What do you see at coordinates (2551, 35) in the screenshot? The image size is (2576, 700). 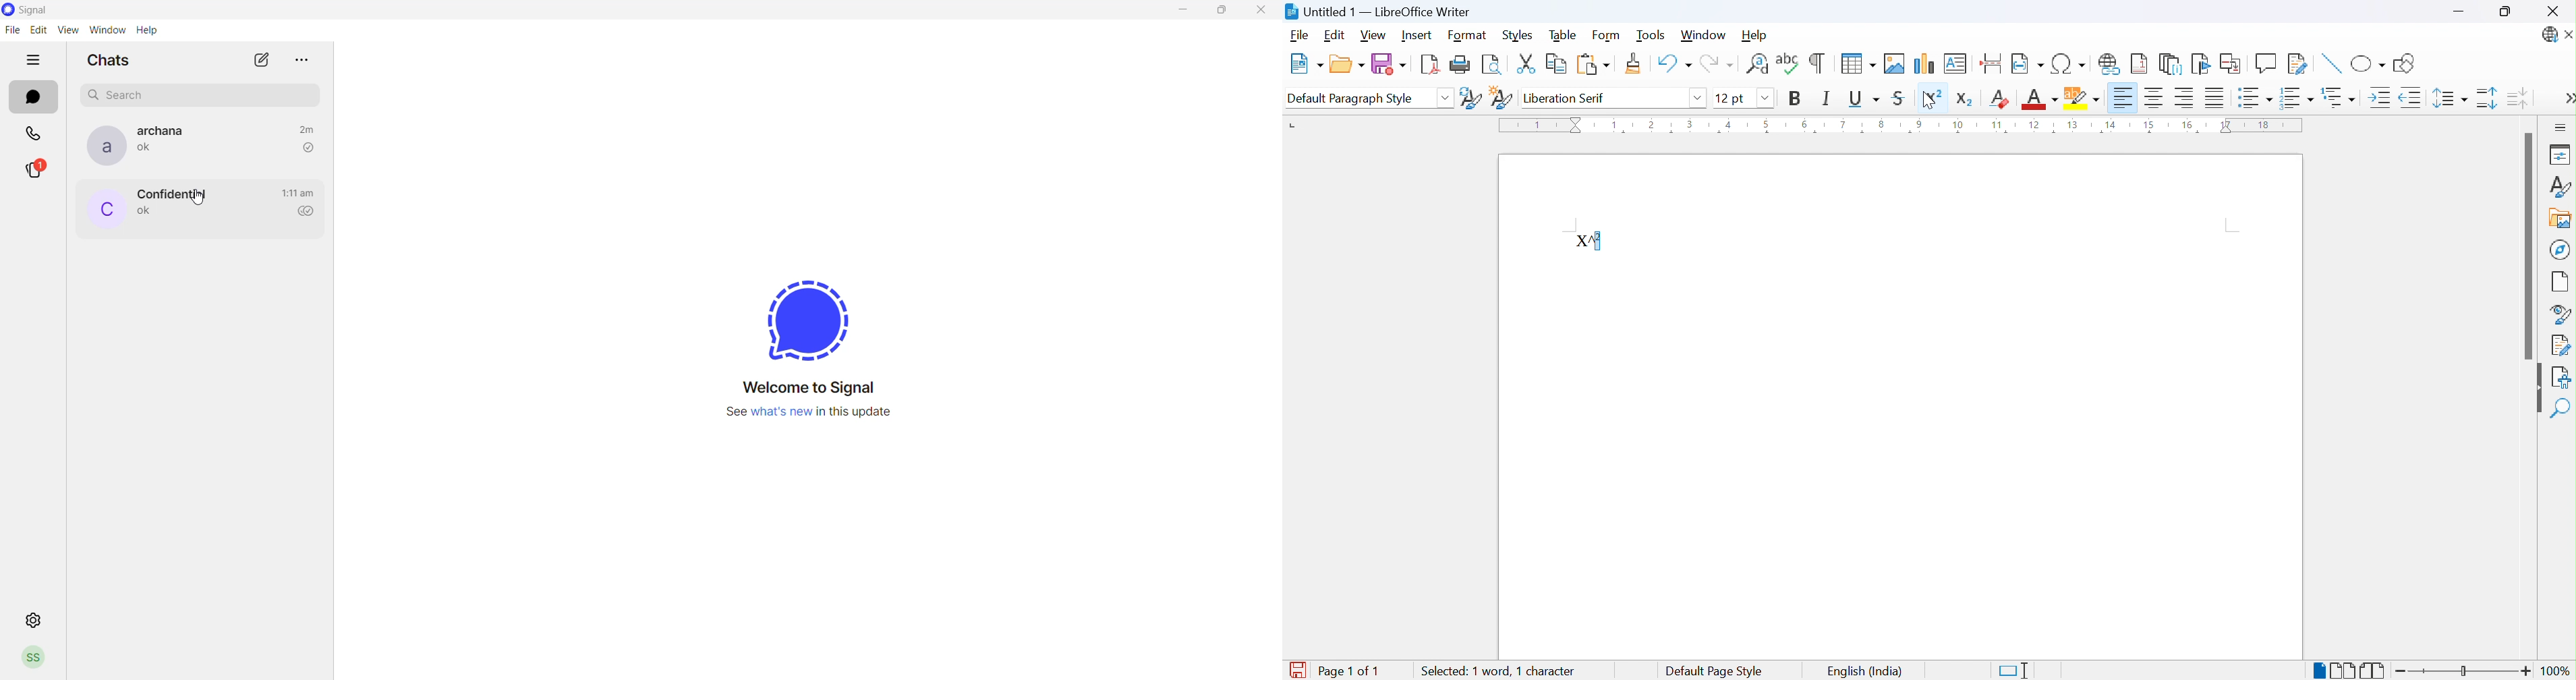 I see `LibreOffice update available` at bounding box center [2551, 35].